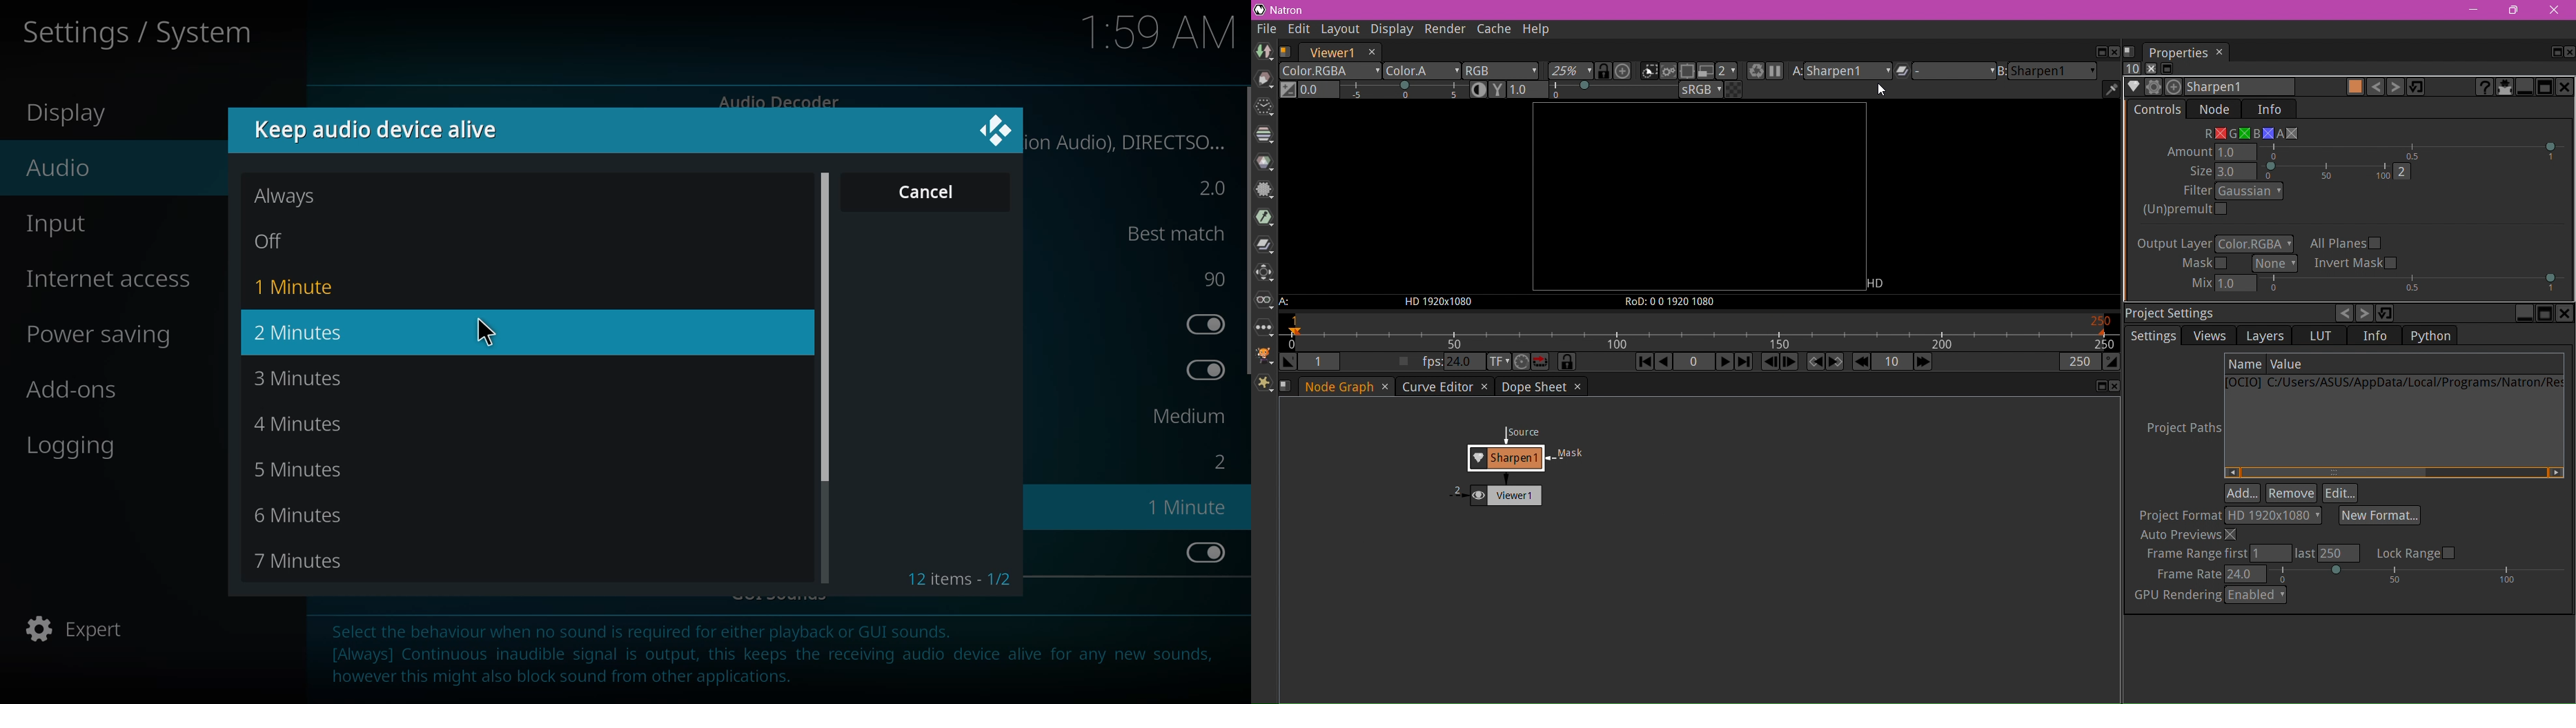 This screenshot has height=728, width=2576. Describe the element at coordinates (2267, 336) in the screenshot. I see `[EWS` at that location.